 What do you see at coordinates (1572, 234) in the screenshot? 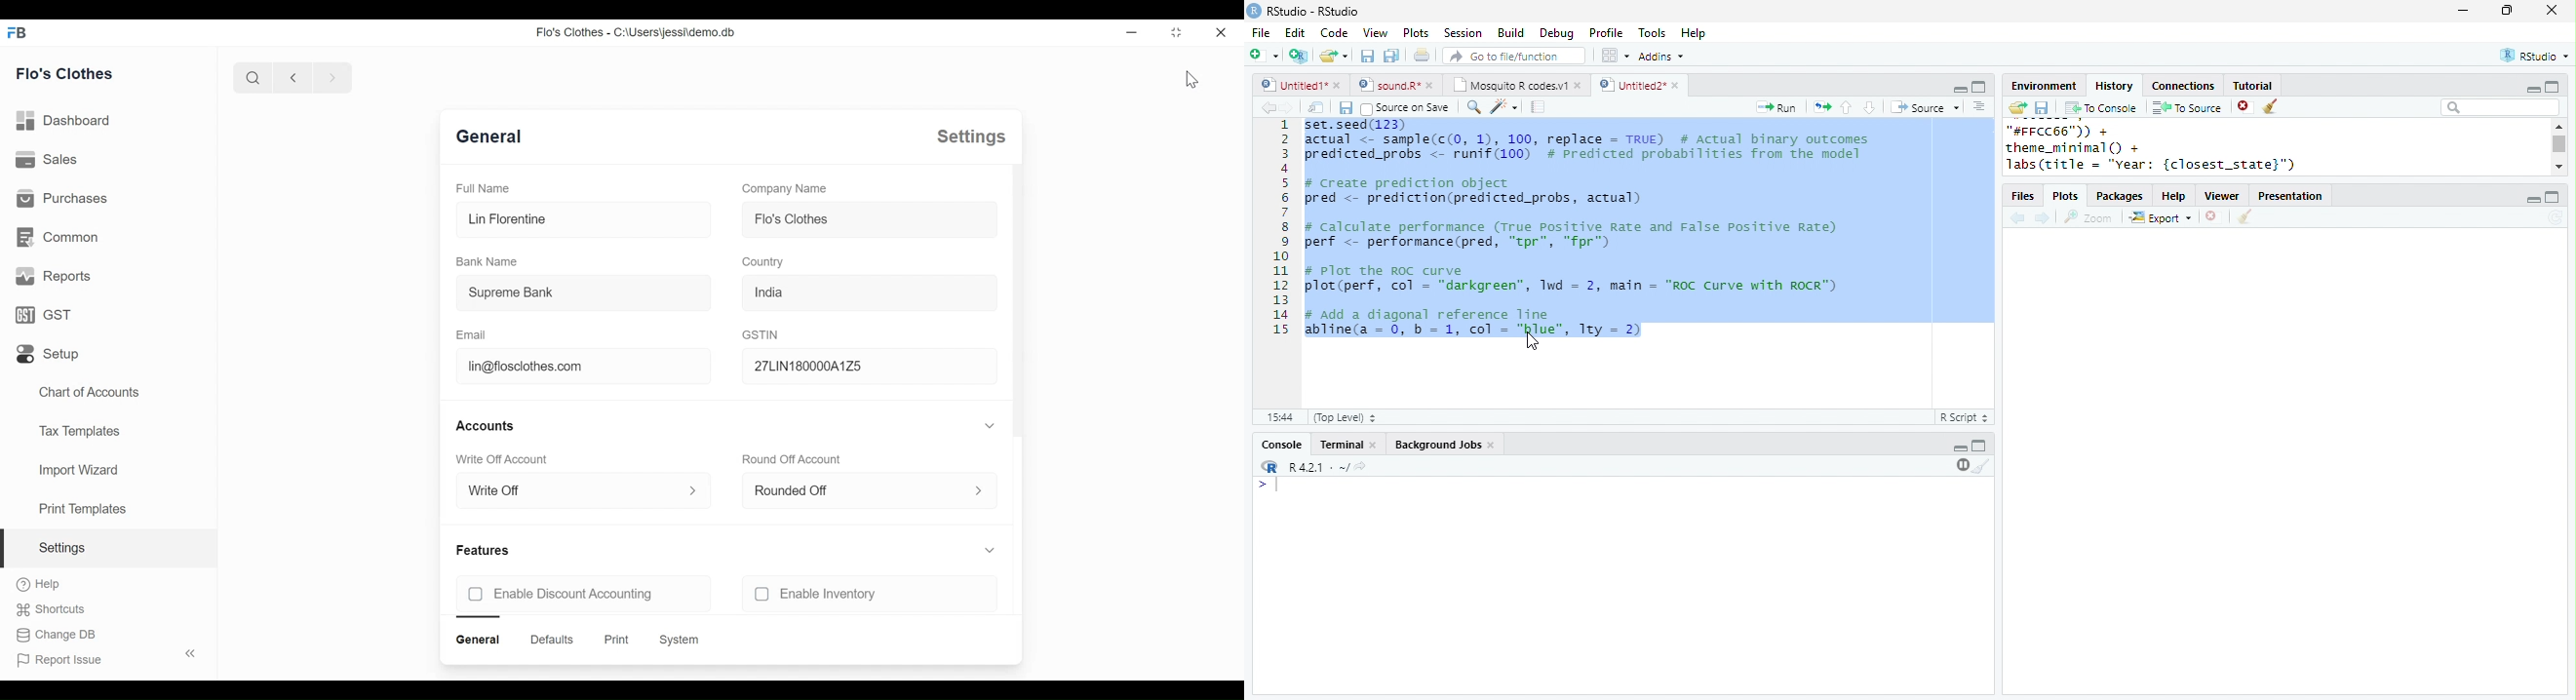
I see `# calculate performance (True Positive Rate and False Positive Rate)
perf <- performance(pred, “tpr", “fpr")` at bounding box center [1572, 234].